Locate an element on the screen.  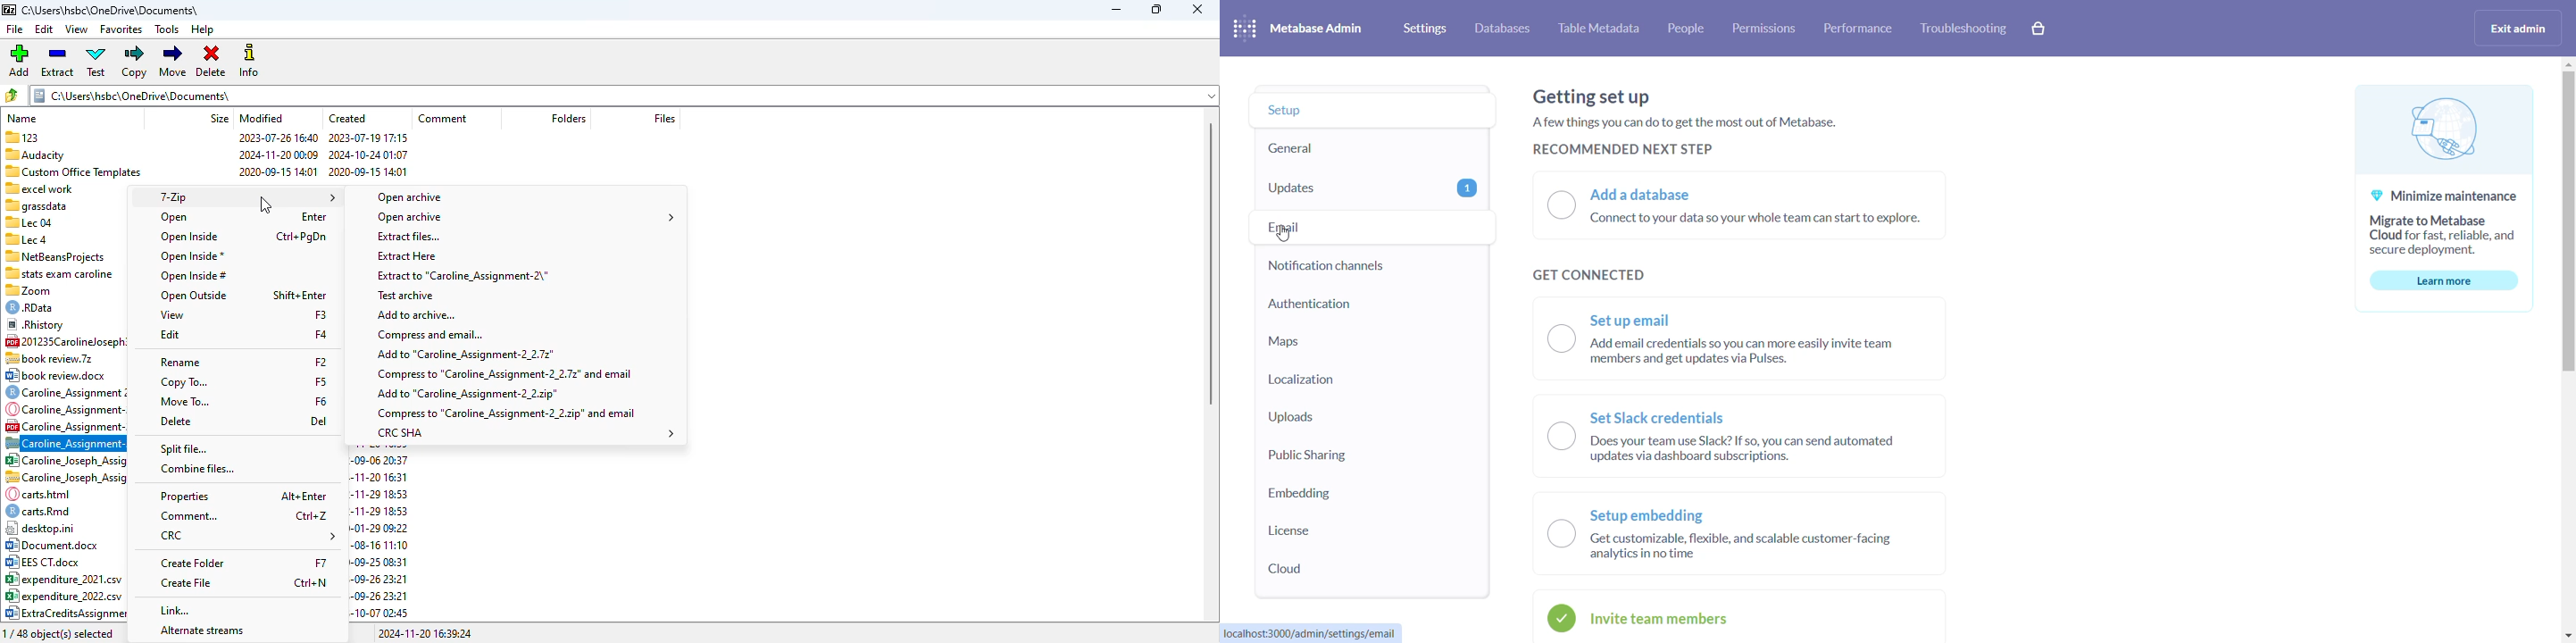
shortcut for create folder is located at coordinates (320, 562).